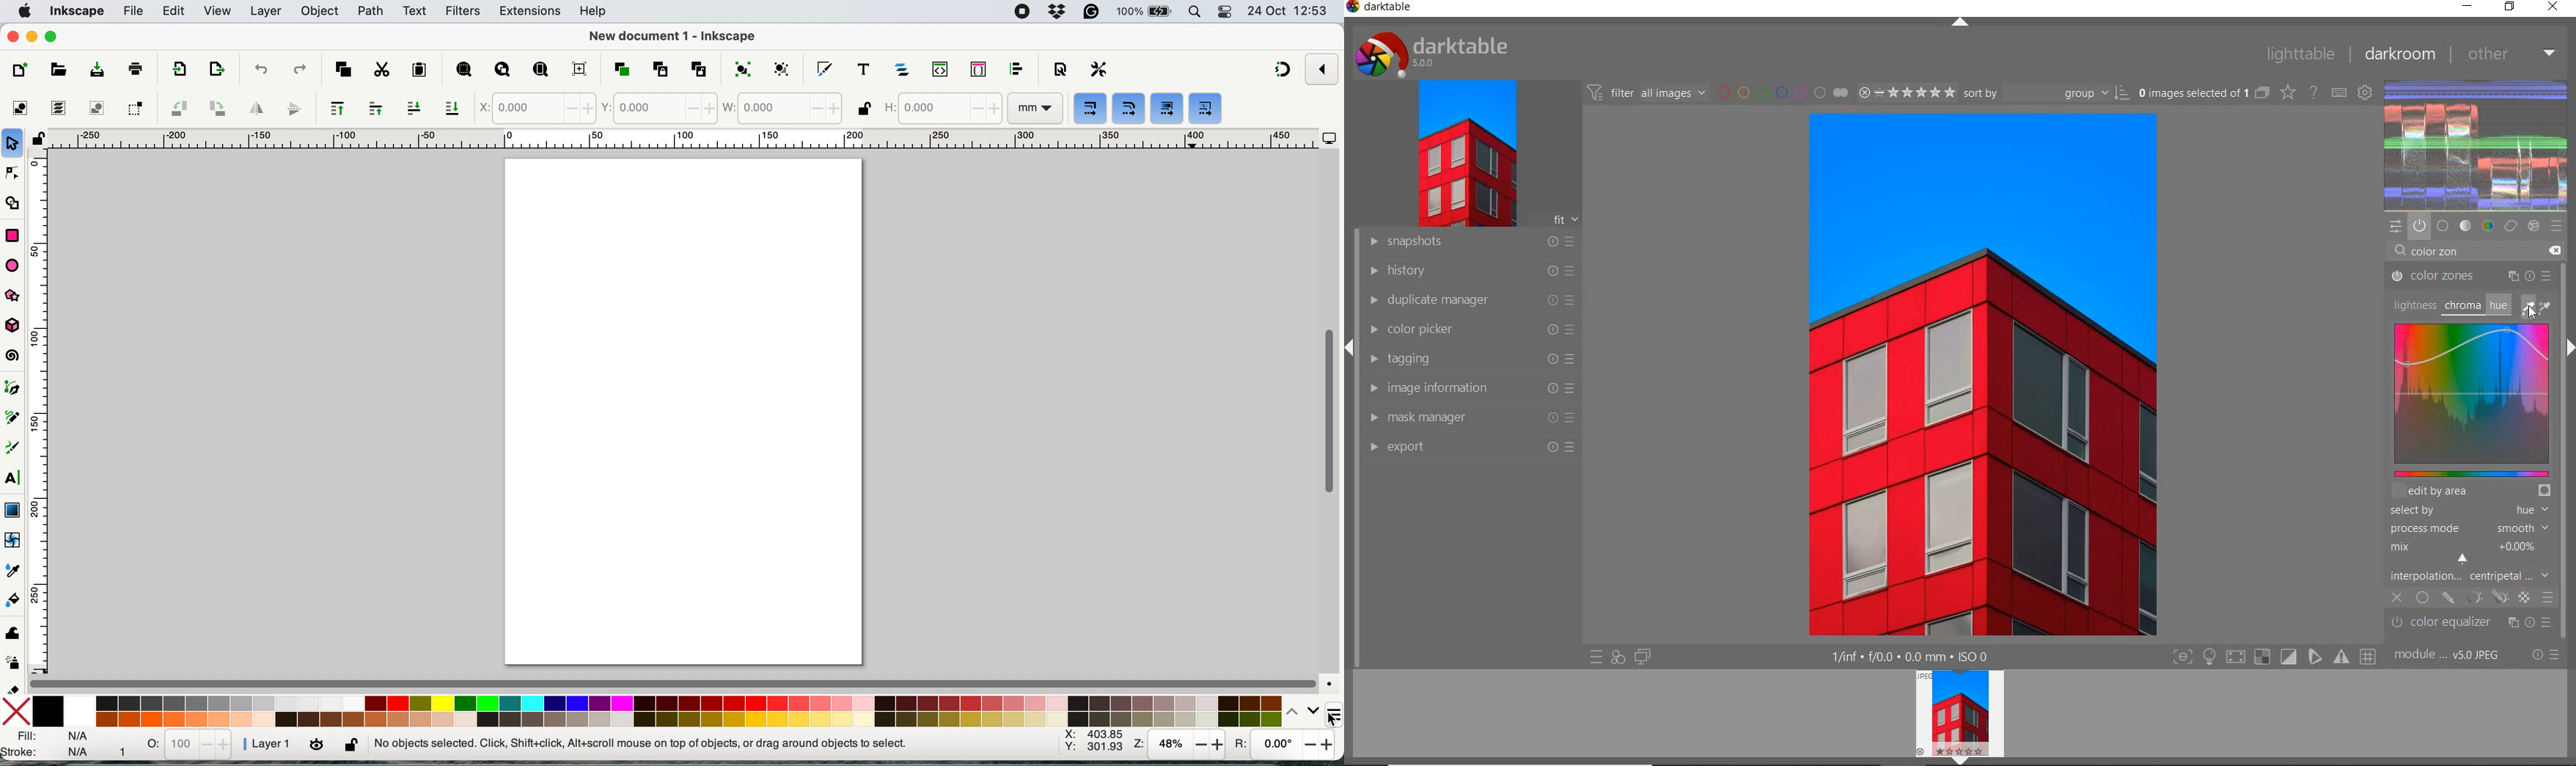 This screenshot has width=2576, height=784. What do you see at coordinates (862, 109) in the screenshot?
I see `when locked change height and width by same proportion` at bounding box center [862, 109].